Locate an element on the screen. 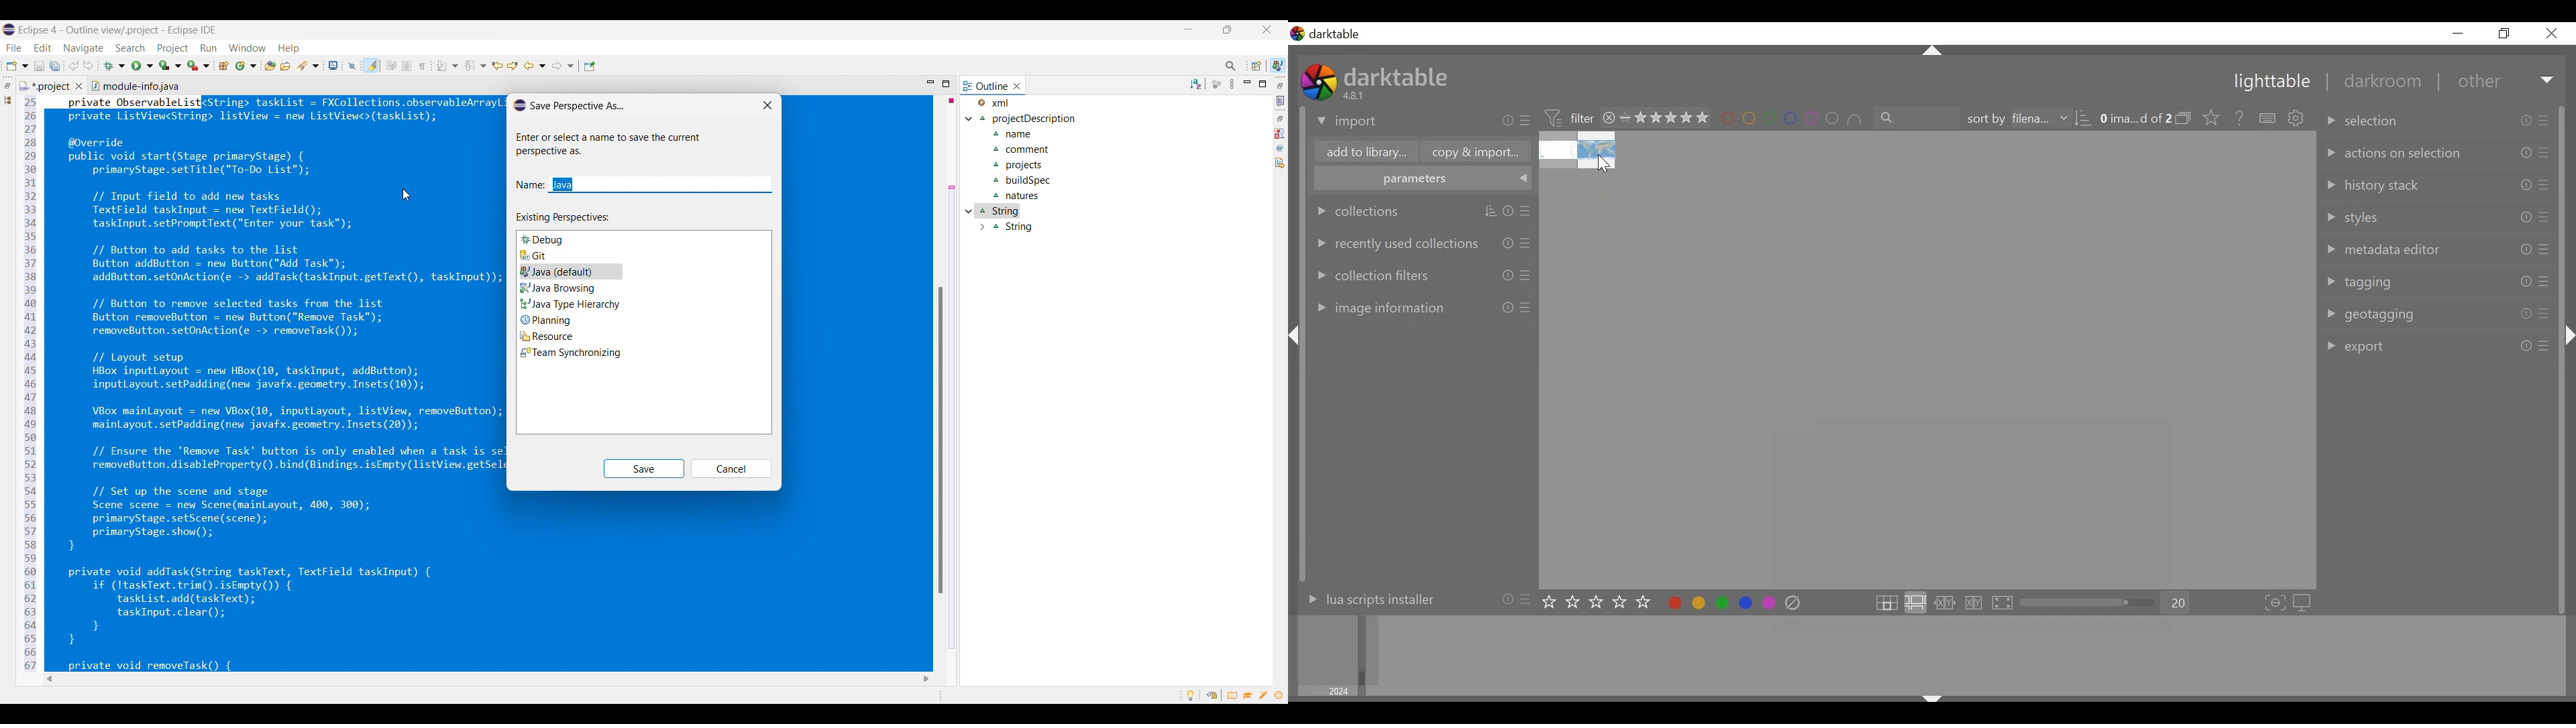 The height and width of the screenshot is (728, 2576).  is located at coordinates (1528, 245).